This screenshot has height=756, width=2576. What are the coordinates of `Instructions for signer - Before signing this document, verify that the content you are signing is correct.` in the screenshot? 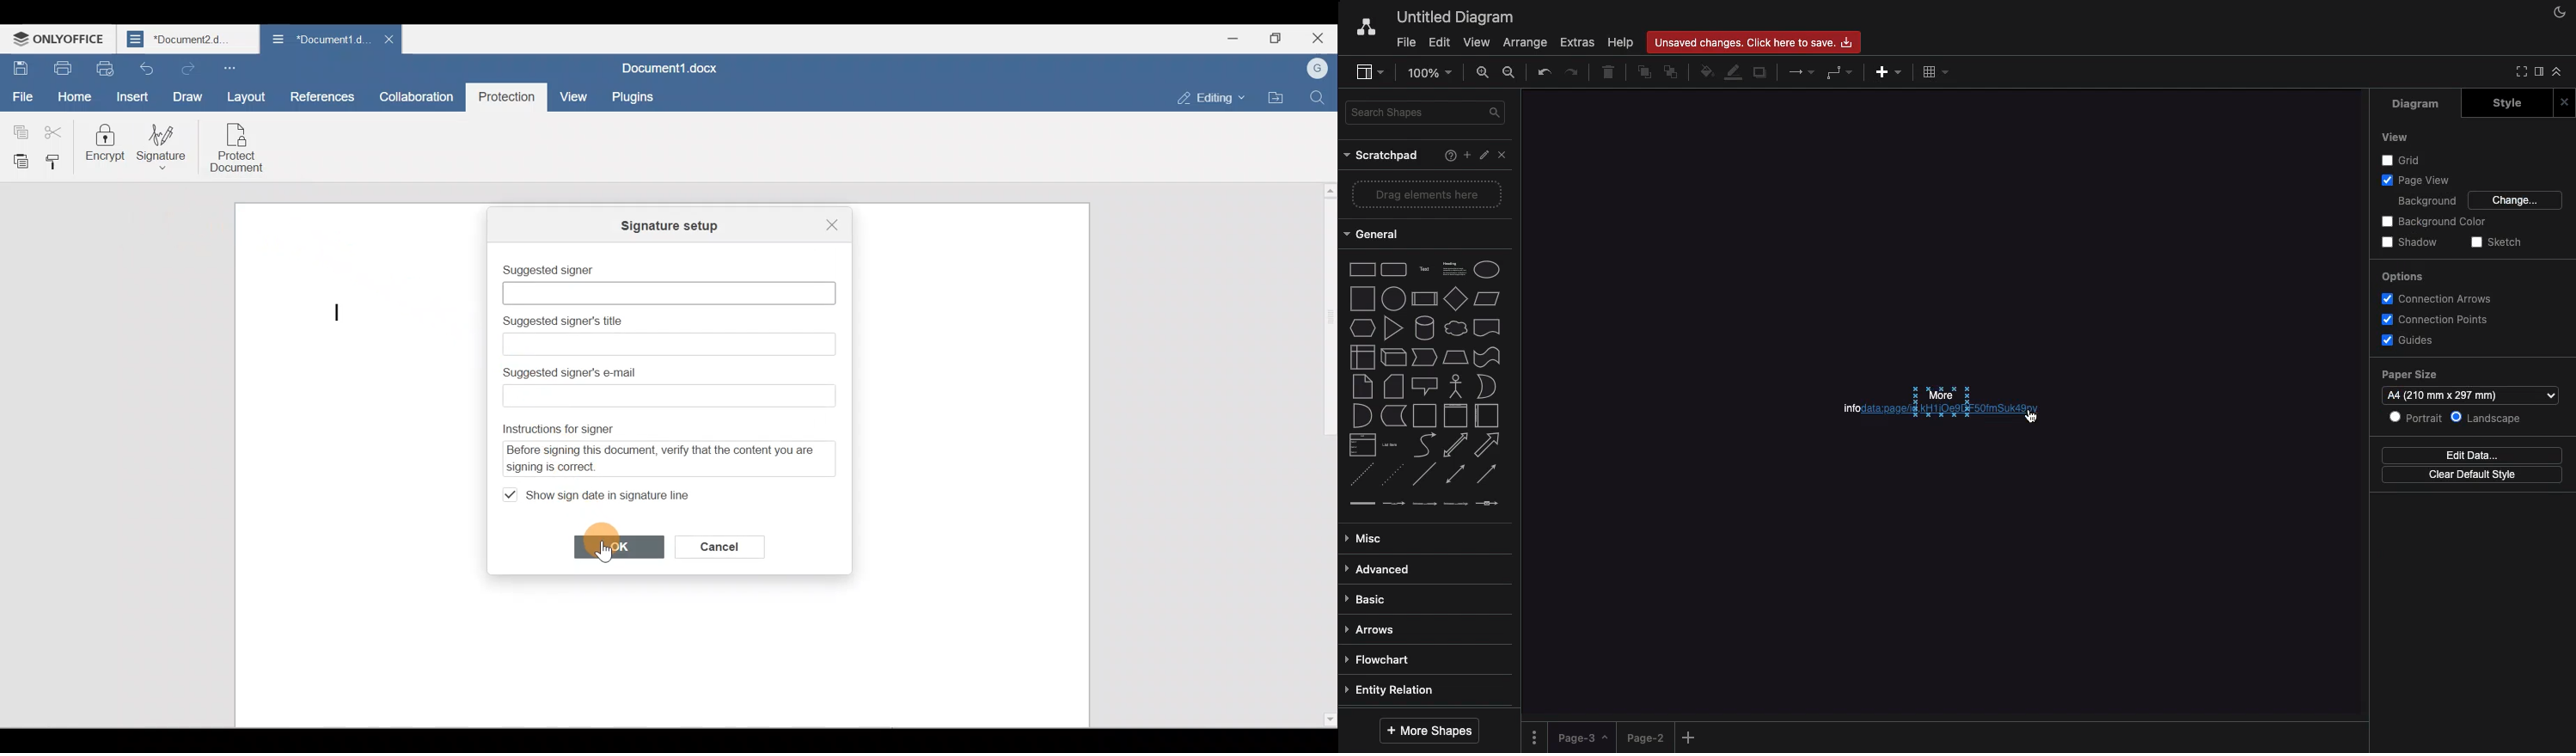 It's located at (670, 453).